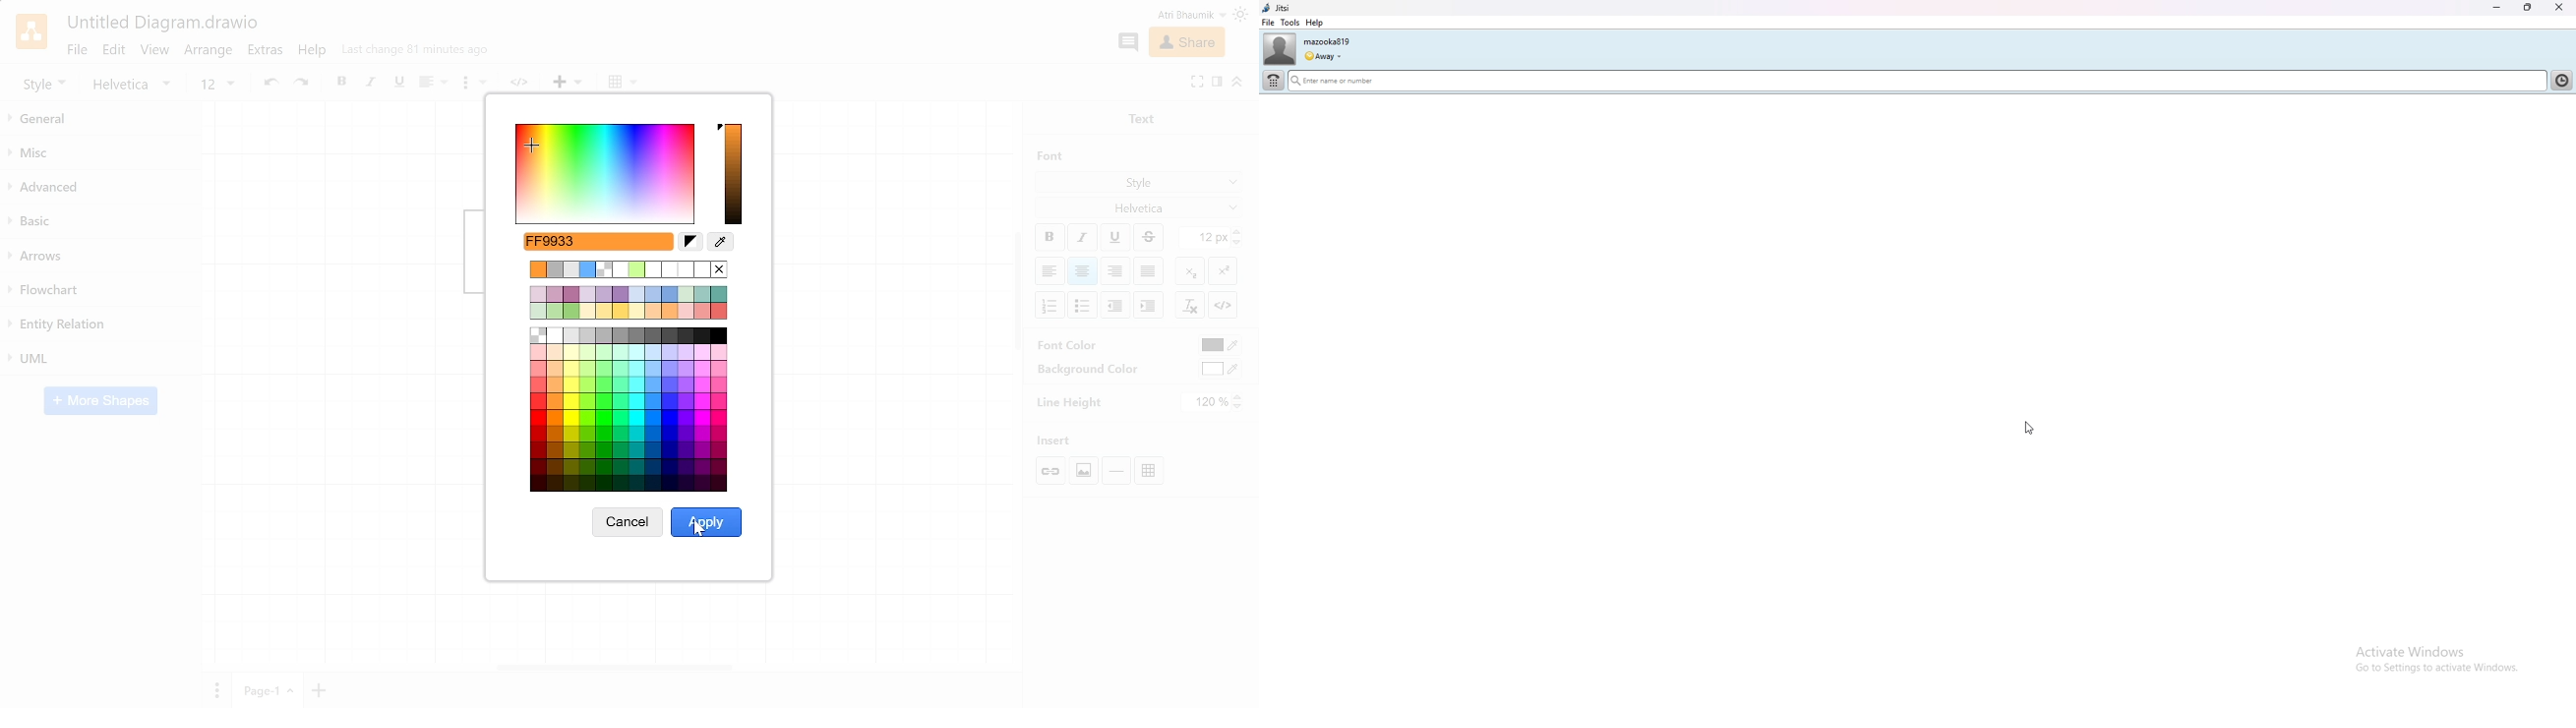 This screenshot has height=728, width=2576. I want to click on Arrange, so click(210, 52).